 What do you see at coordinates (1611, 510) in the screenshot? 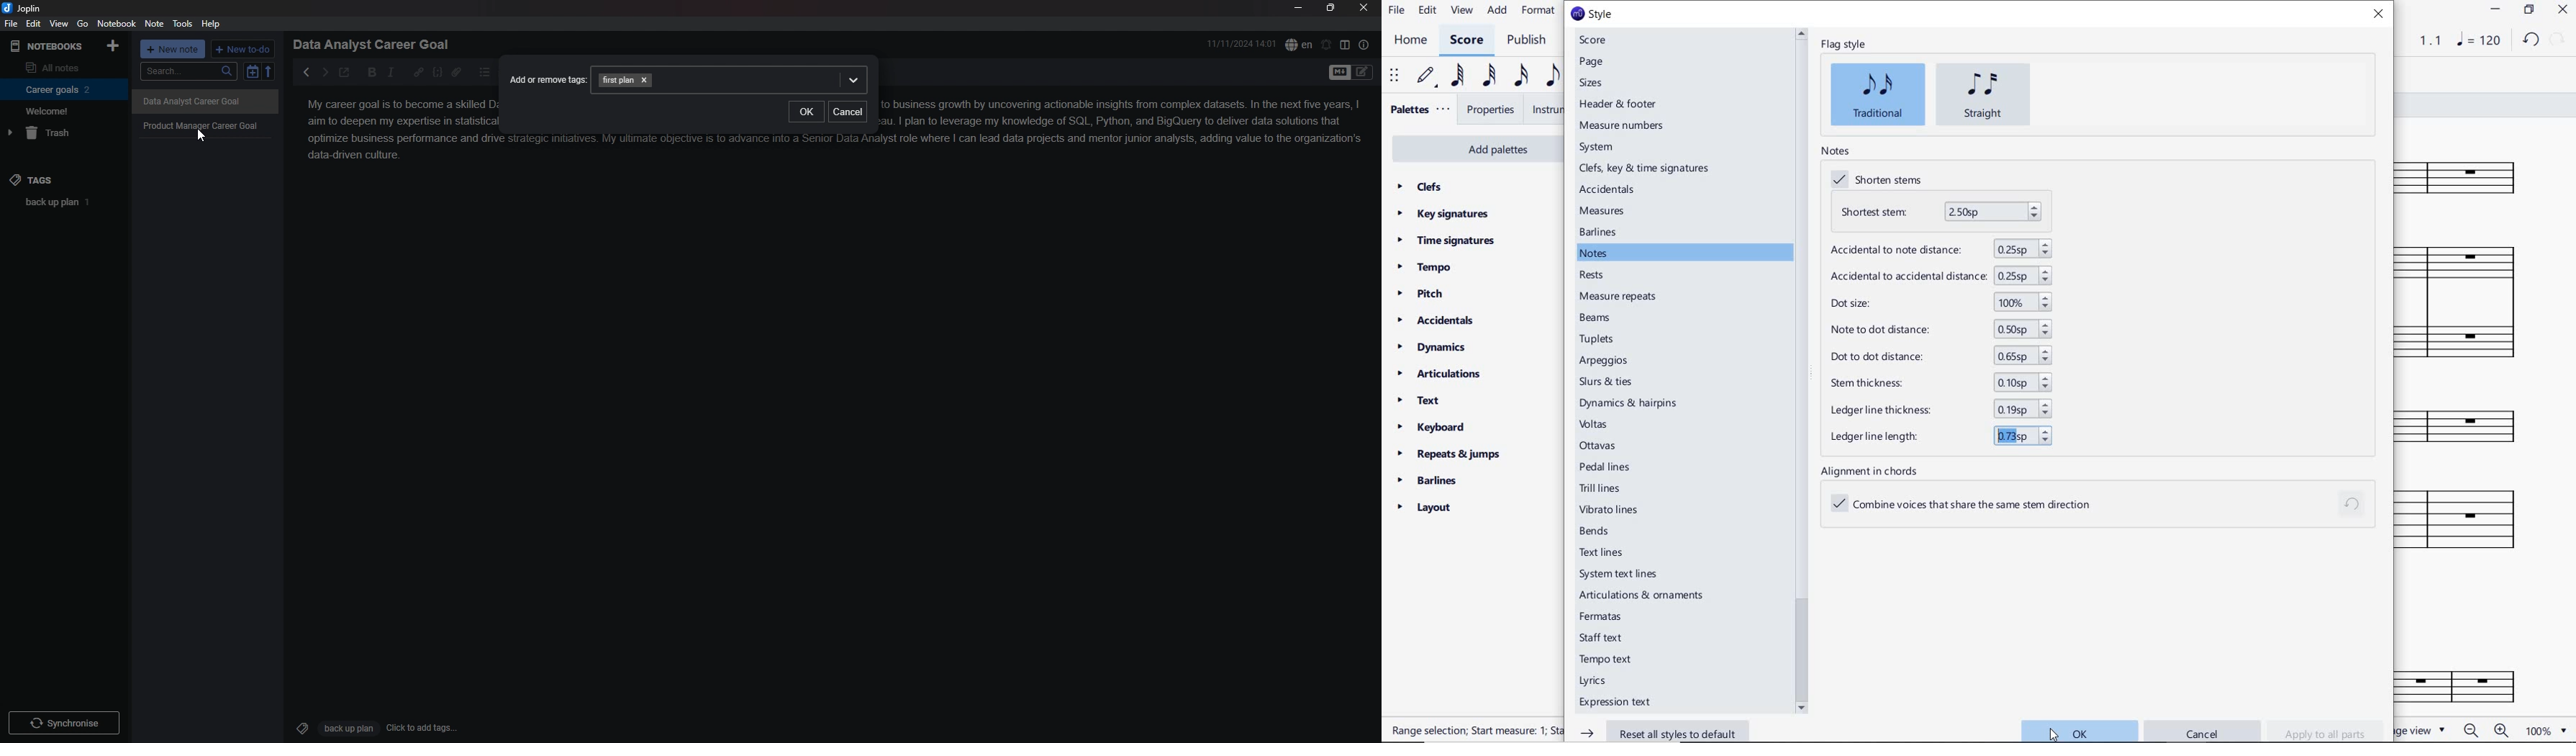
I see `vibrato lines` at bounding box center [1611, 510].